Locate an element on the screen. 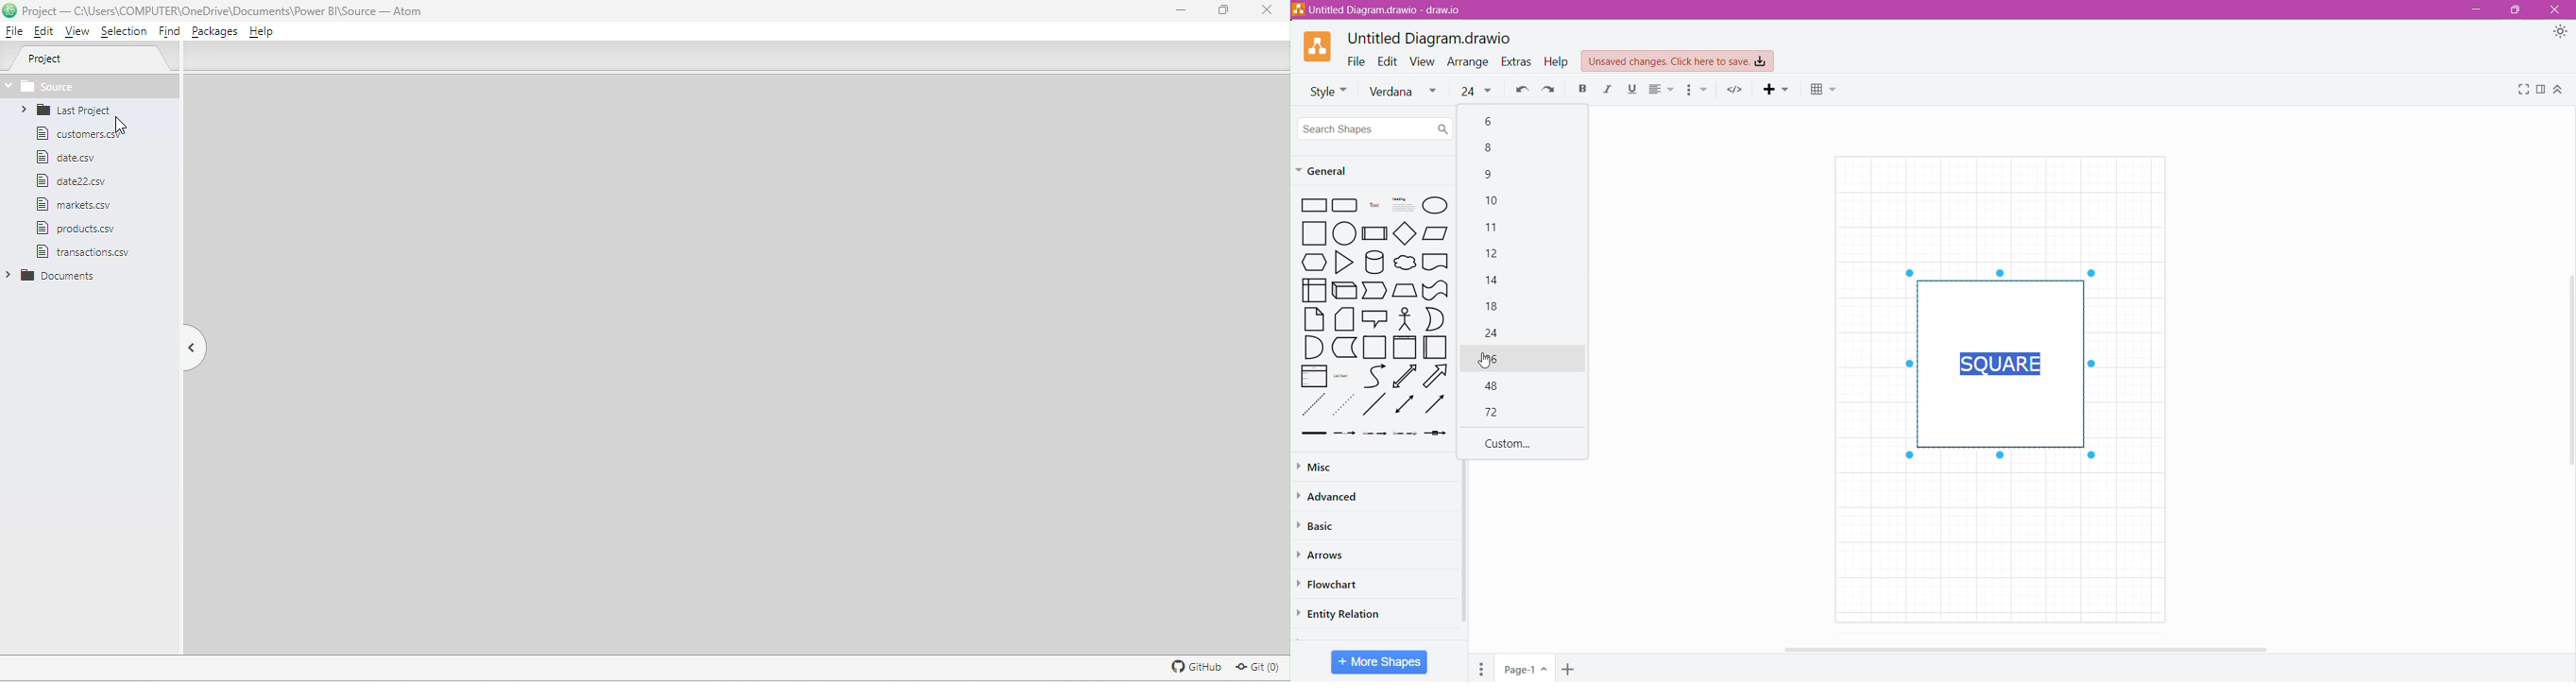  Git repository is located at coordinates (1252, 667).